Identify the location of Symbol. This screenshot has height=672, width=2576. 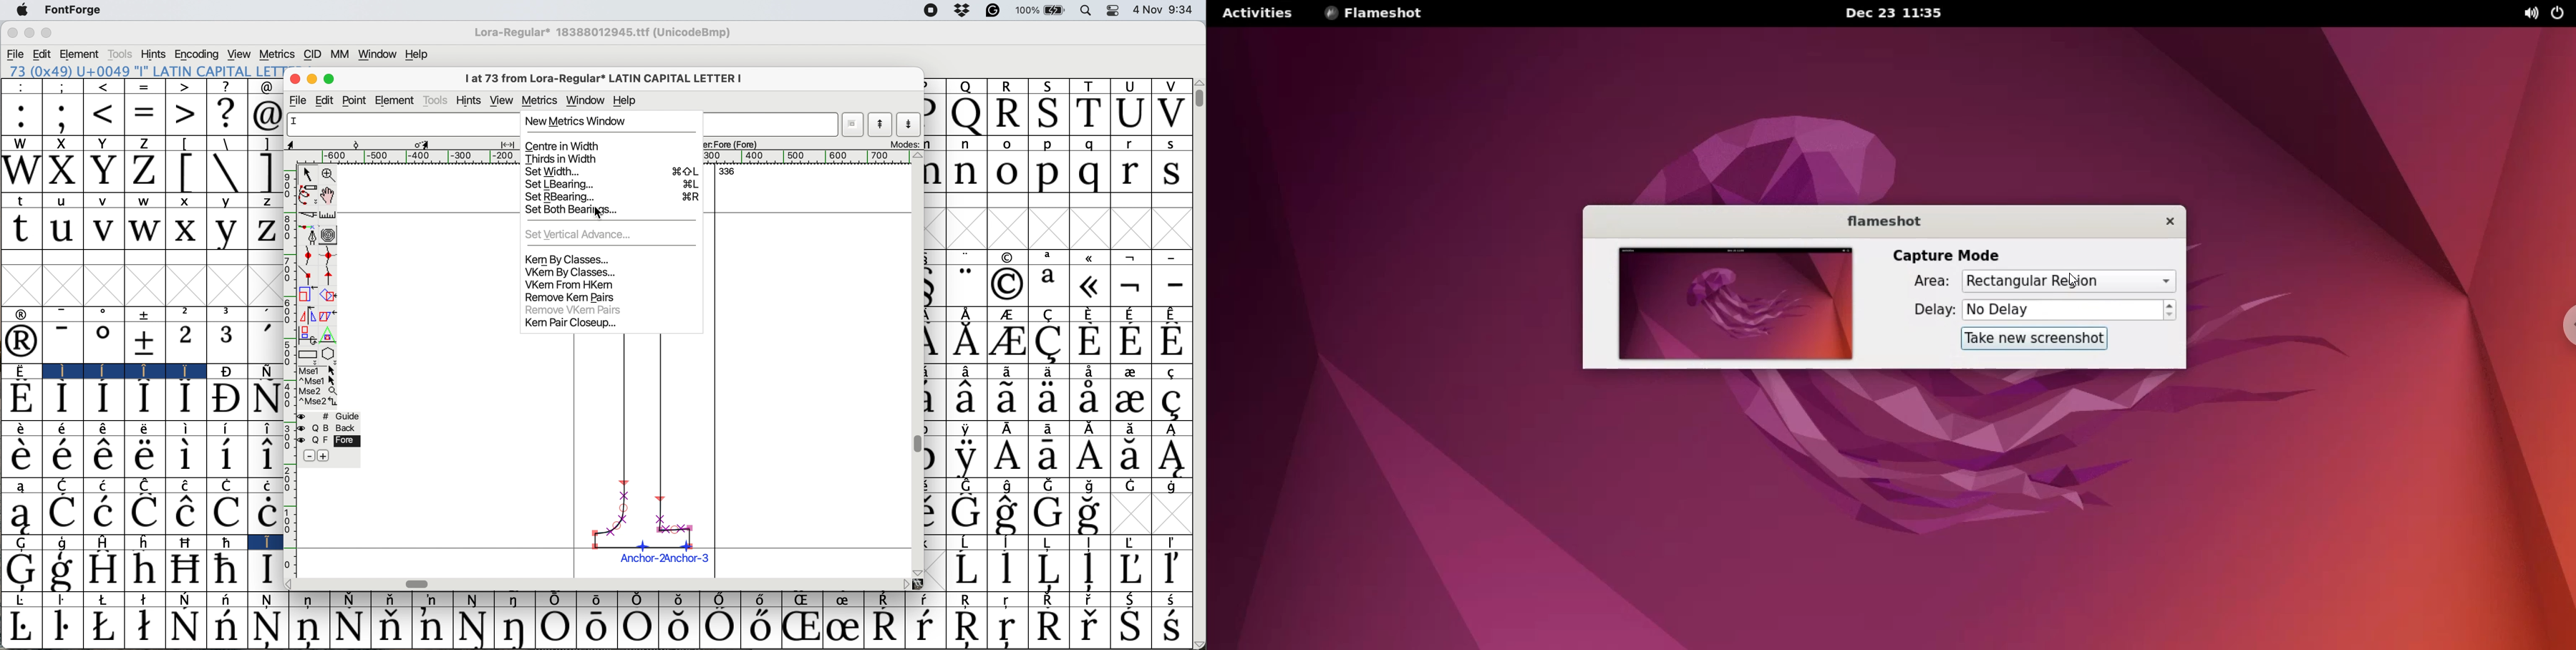
(62, 513).